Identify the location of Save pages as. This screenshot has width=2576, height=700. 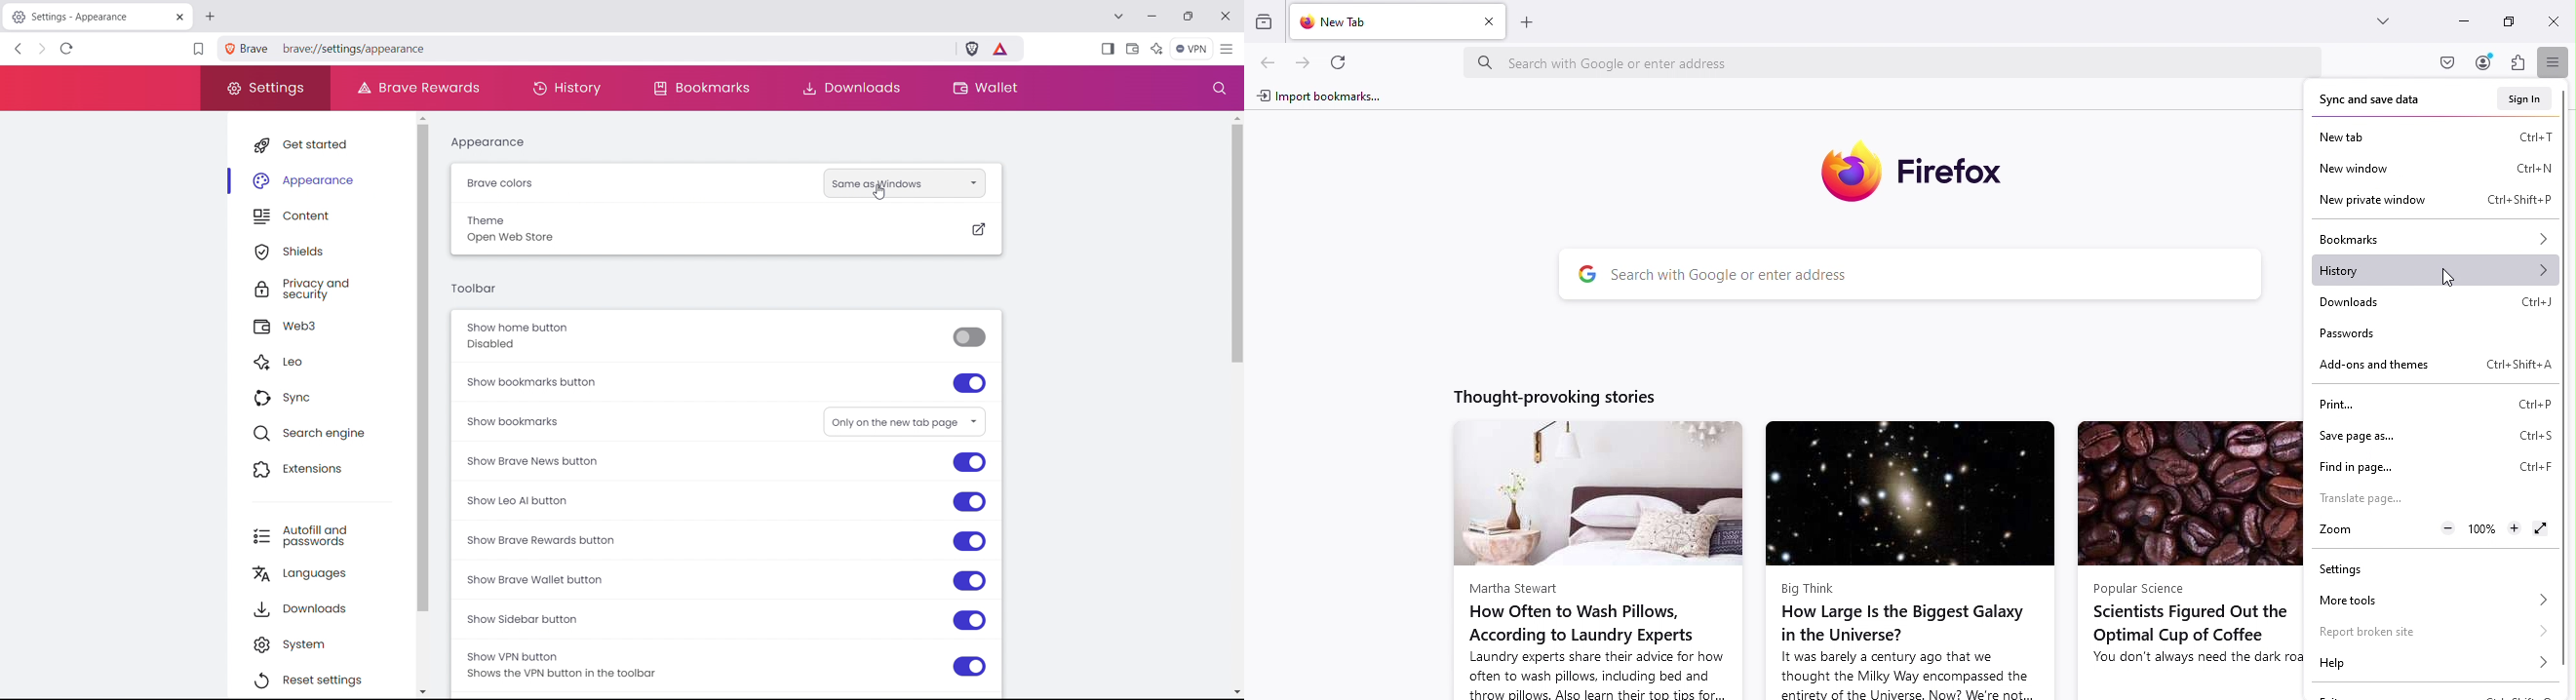
(2435, 436).